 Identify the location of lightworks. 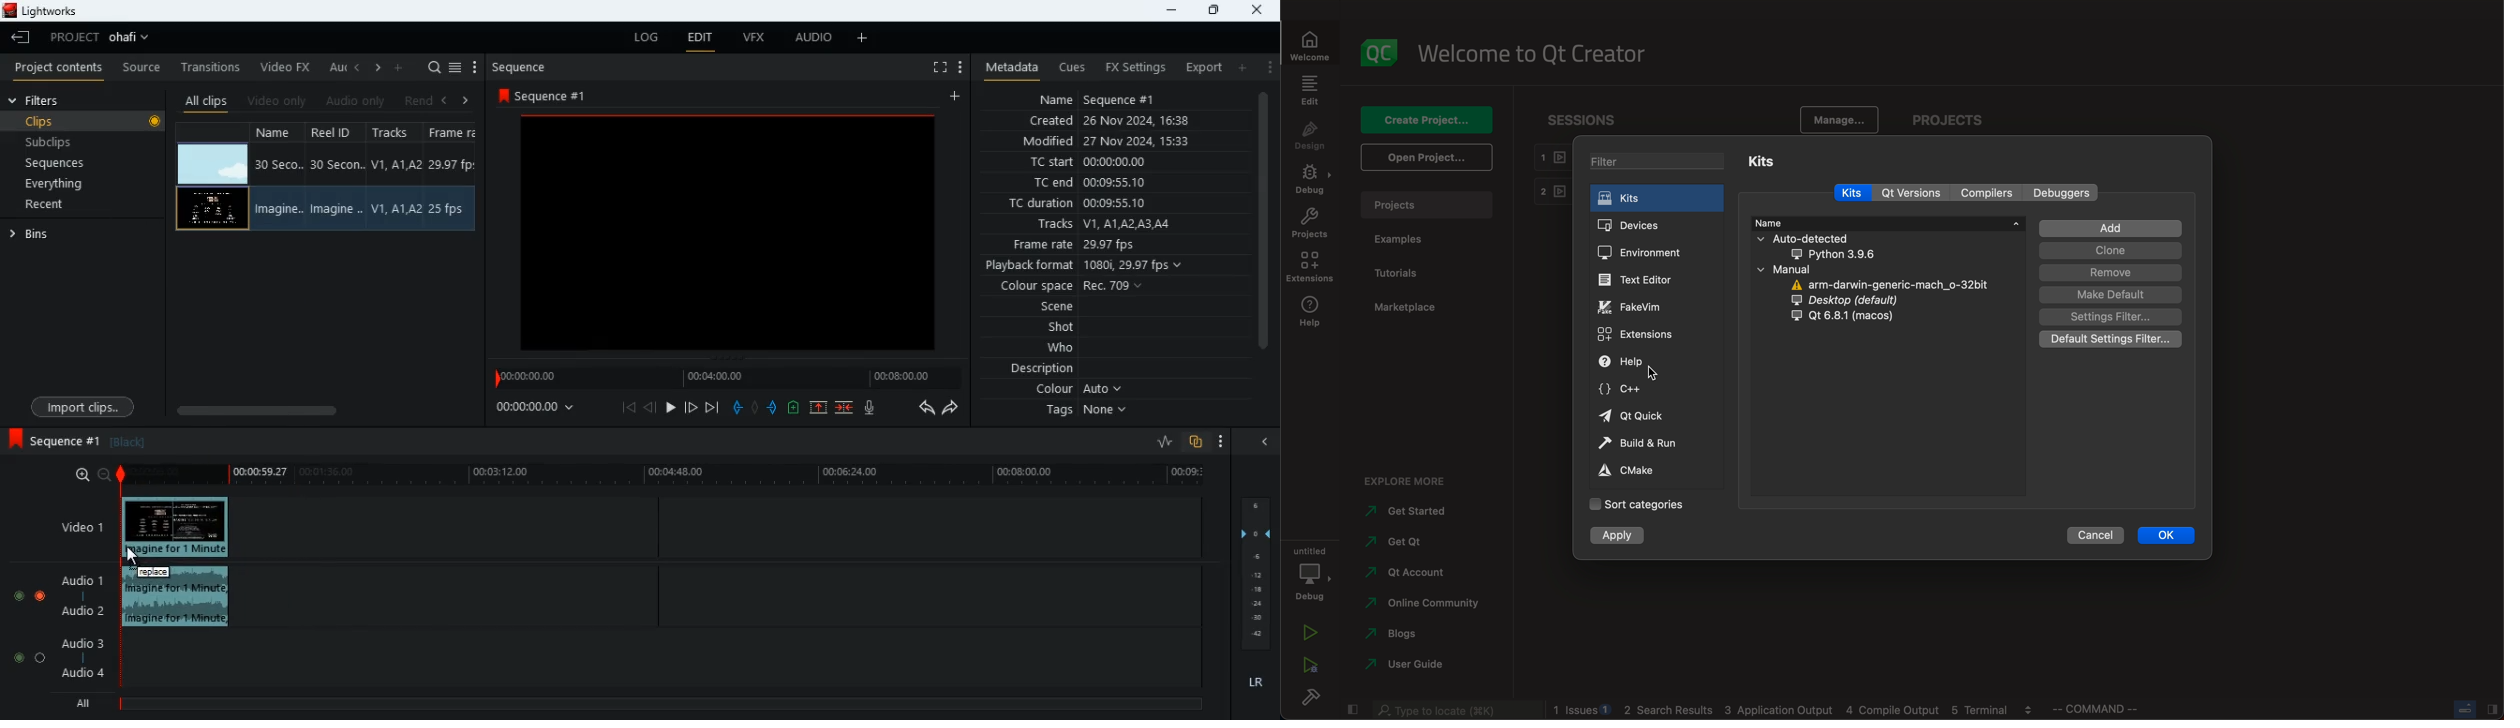
(43, 11).